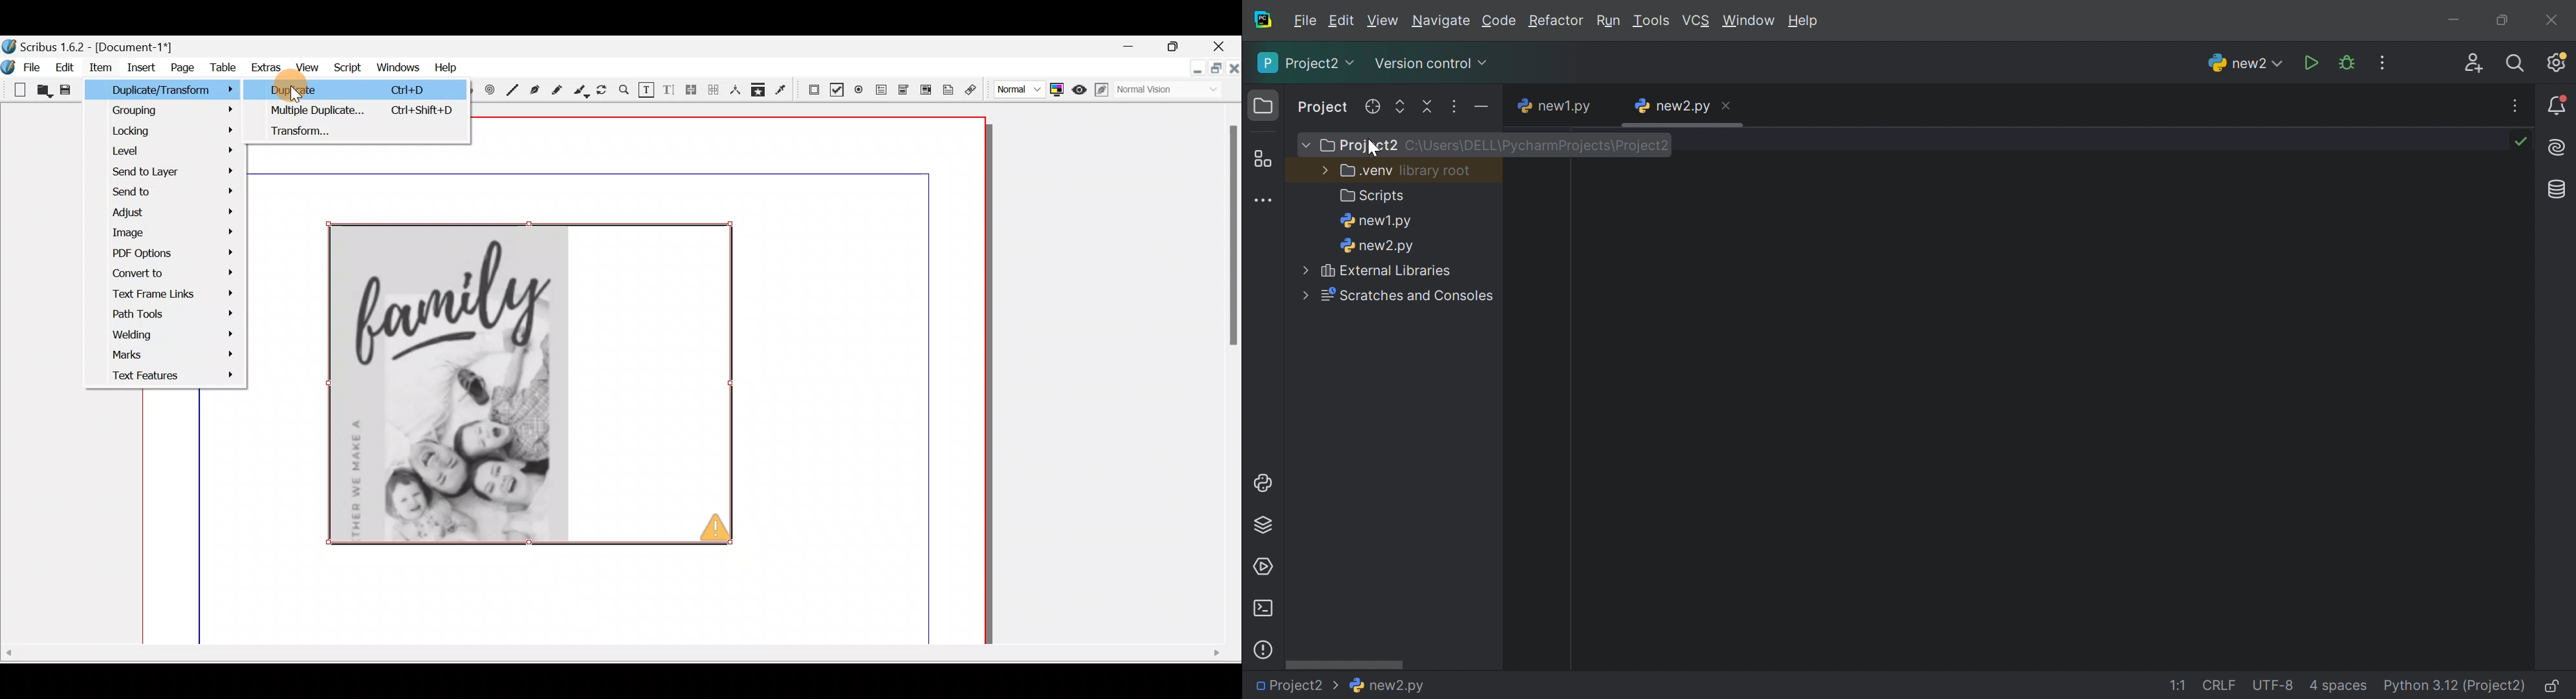 The width and height of the screenshot is (2576, 700). What do you see at coordinates (973, 89) in the screenshot?
I see `Link annotation` at bounding box center [973, 89].